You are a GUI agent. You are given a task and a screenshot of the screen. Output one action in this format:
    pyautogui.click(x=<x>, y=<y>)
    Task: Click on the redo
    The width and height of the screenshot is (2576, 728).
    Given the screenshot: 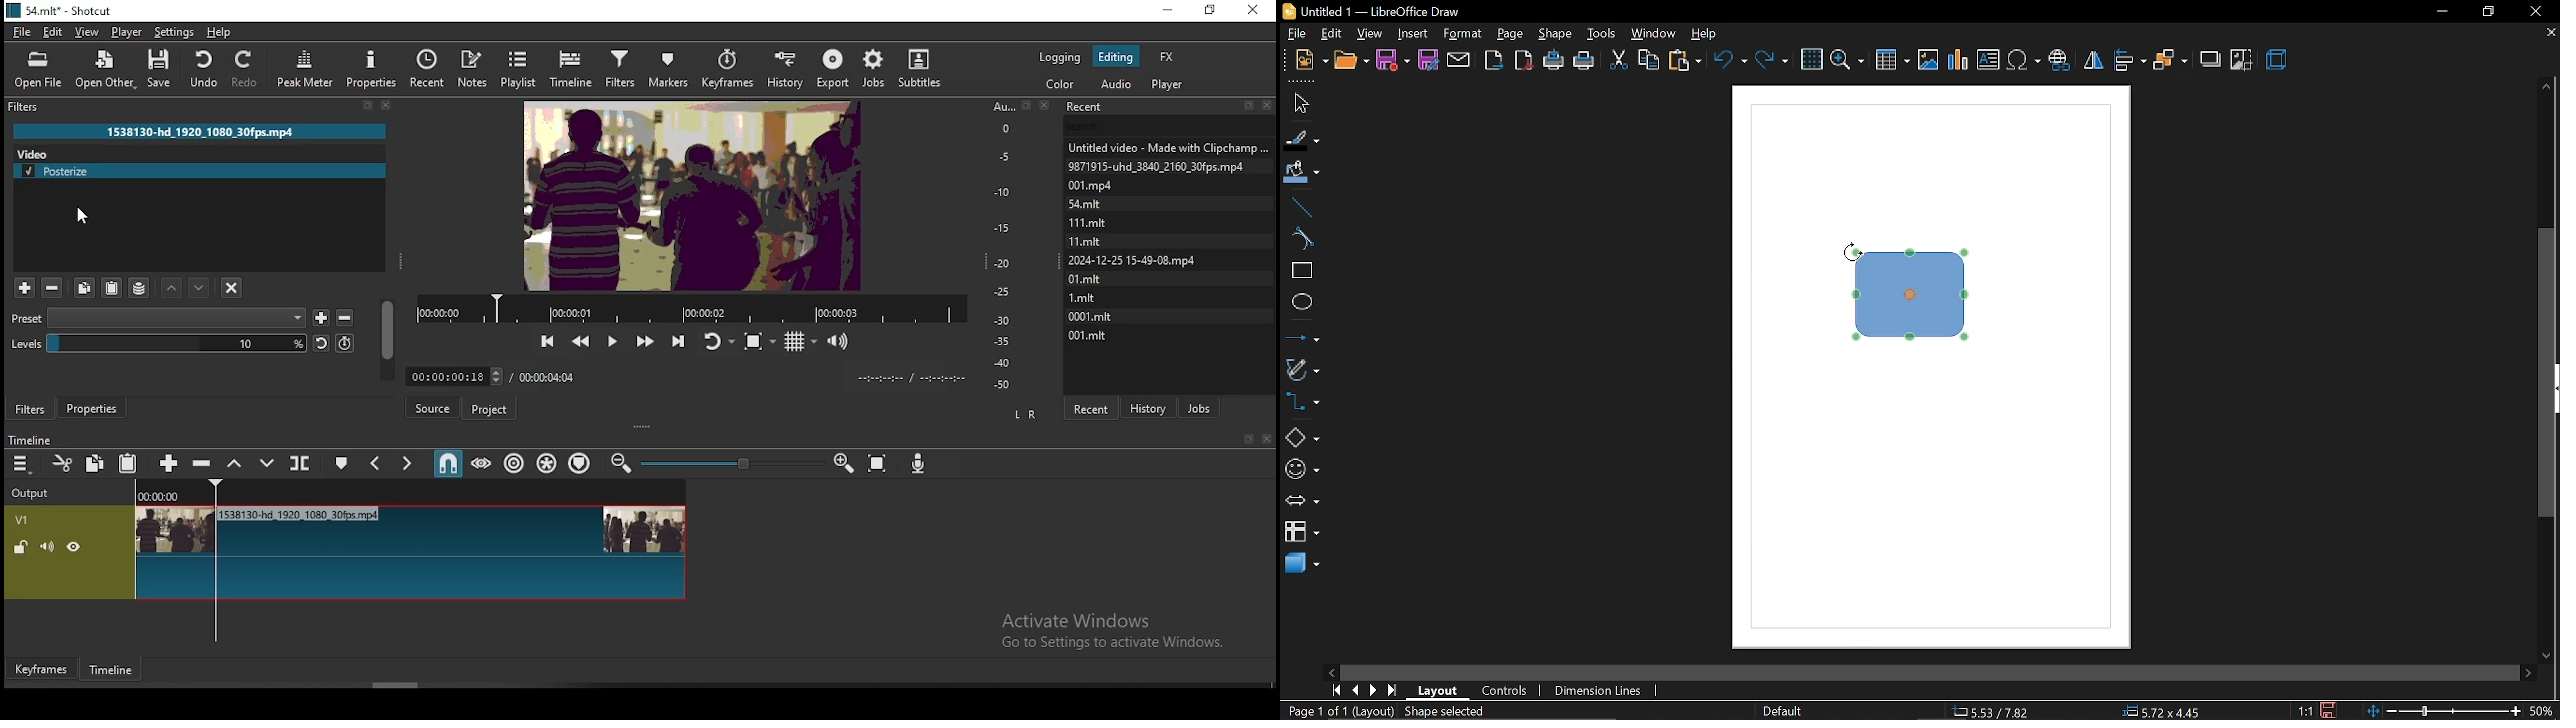 What is the action you would take?
    pyautogui.click(x=1772, y=62)
    